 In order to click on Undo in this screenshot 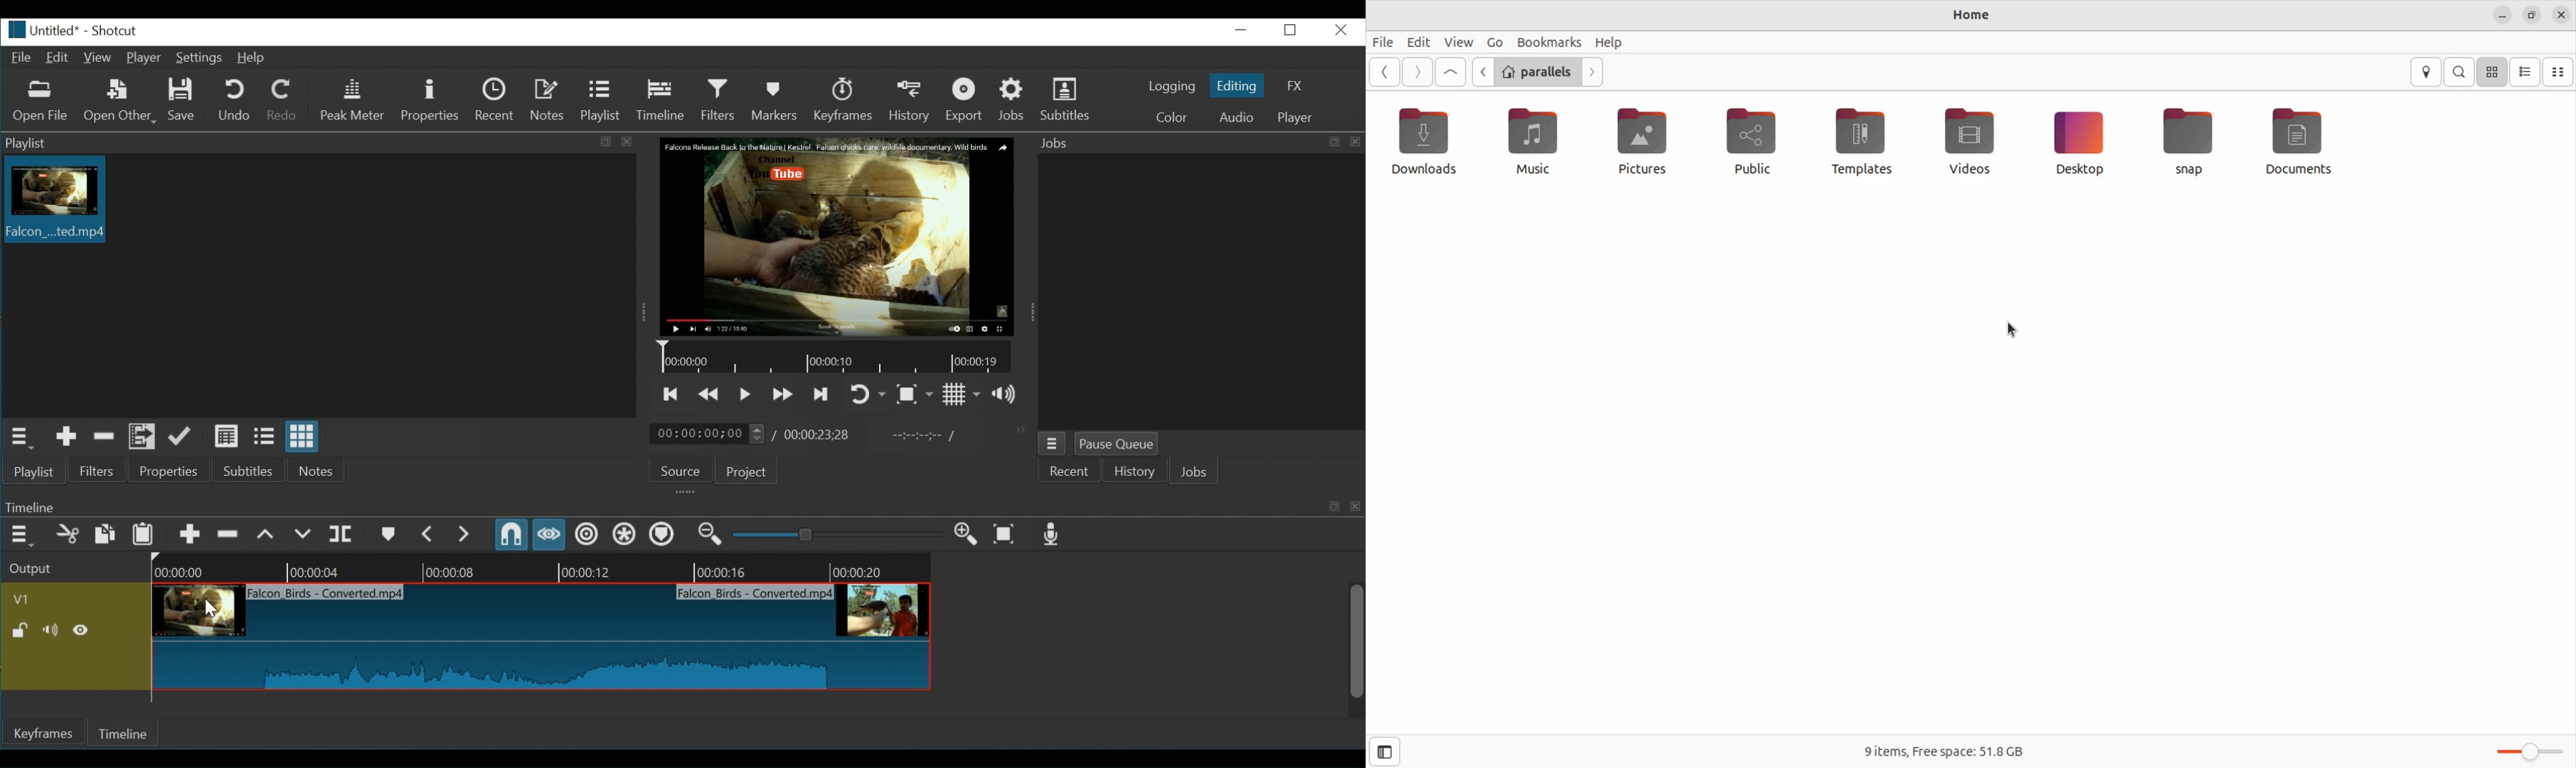, I will do `click(236, 100)`.